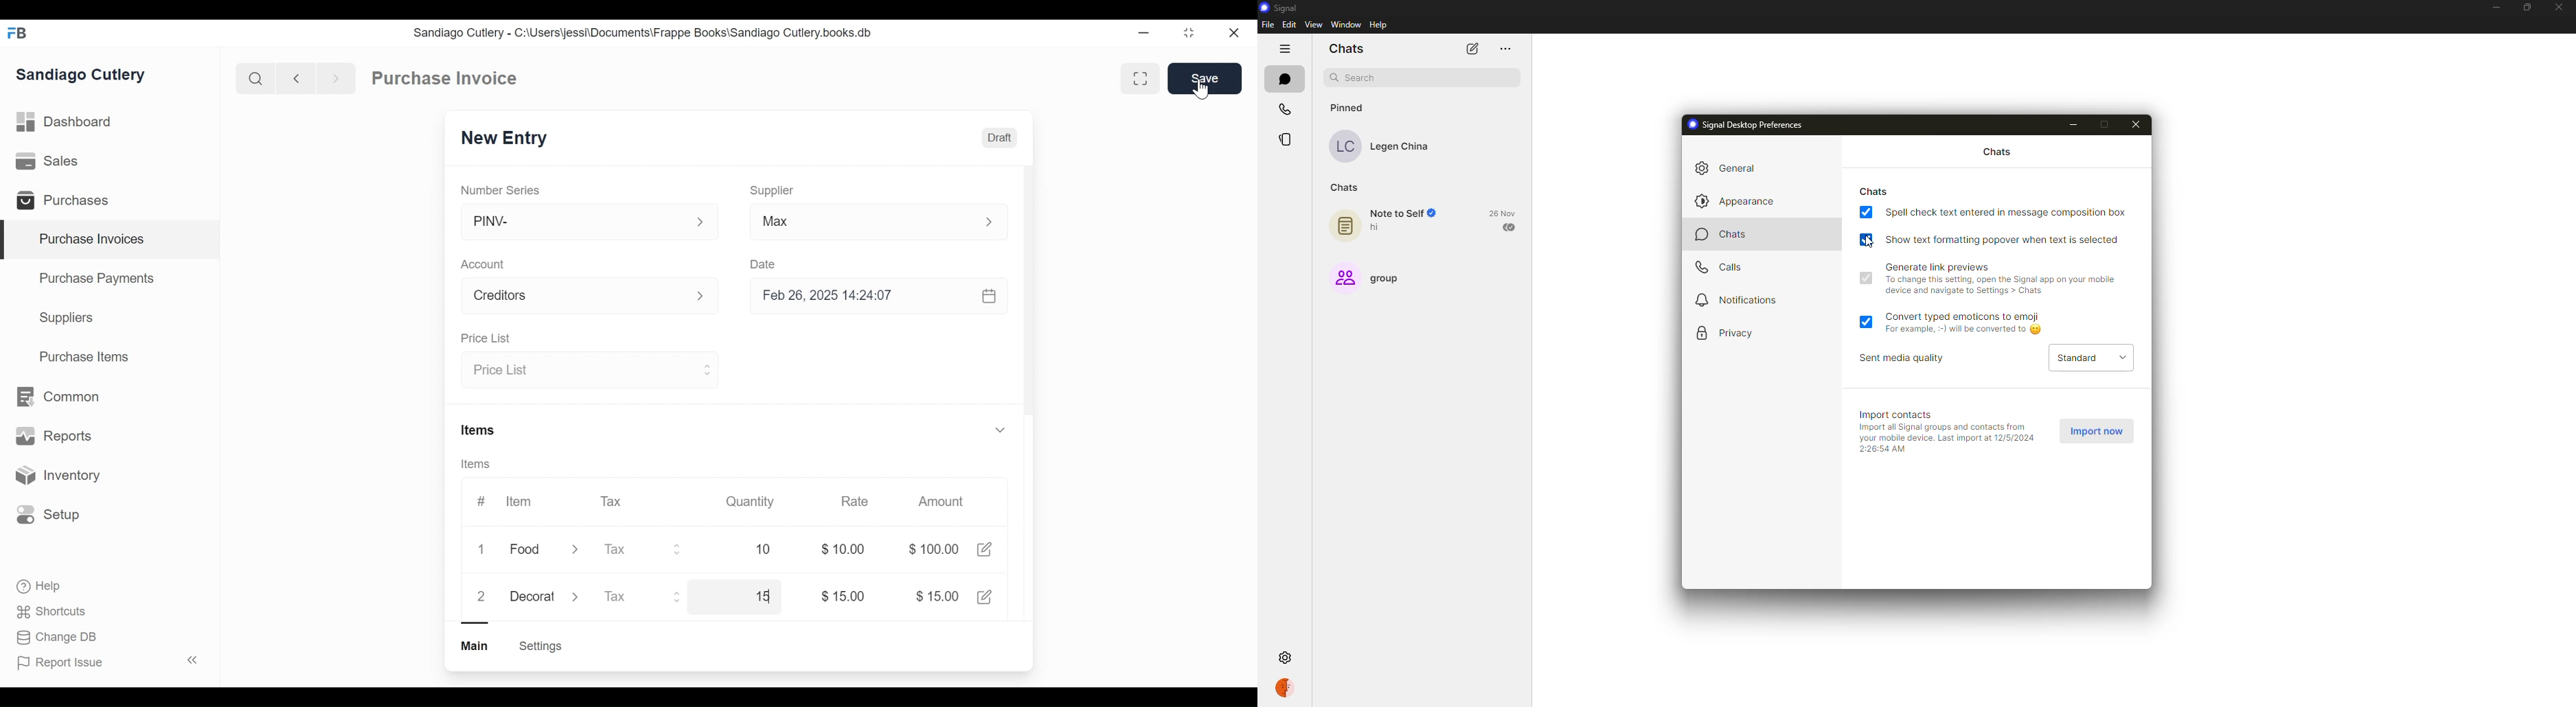 This screenshot has height=728, width=2576. What do you see at coordinates (1346, 25) in the screenshot?
I see `window` at bounding box center [1346, 25].